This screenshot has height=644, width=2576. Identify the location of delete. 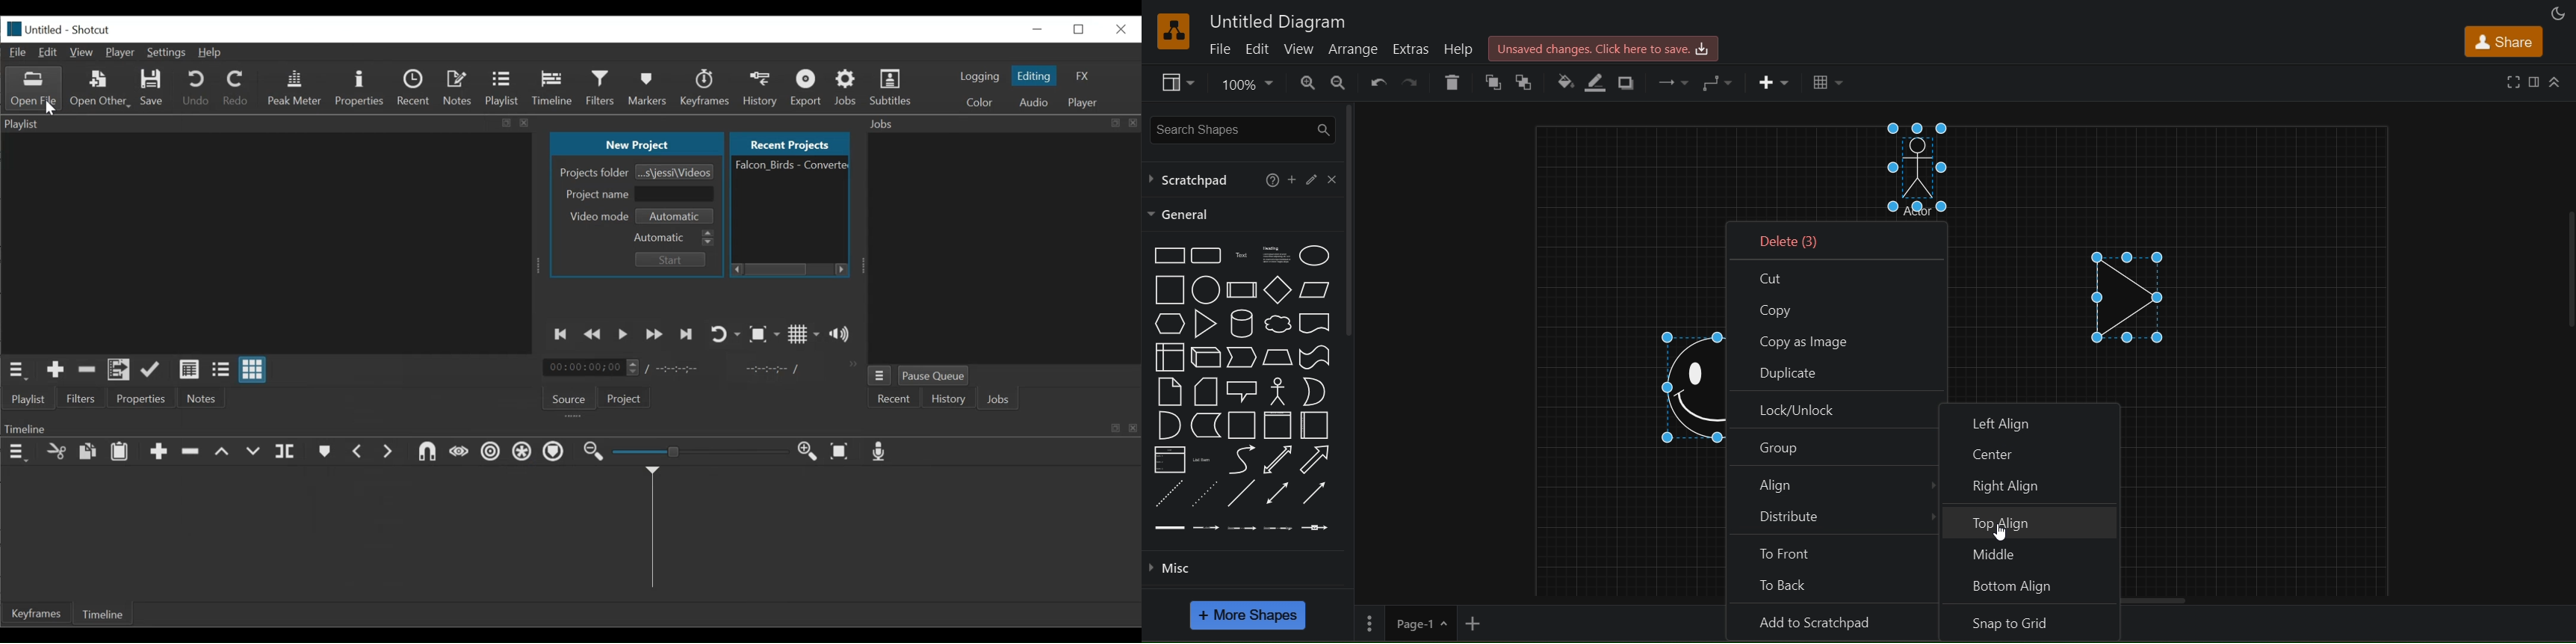
(1842, 239).